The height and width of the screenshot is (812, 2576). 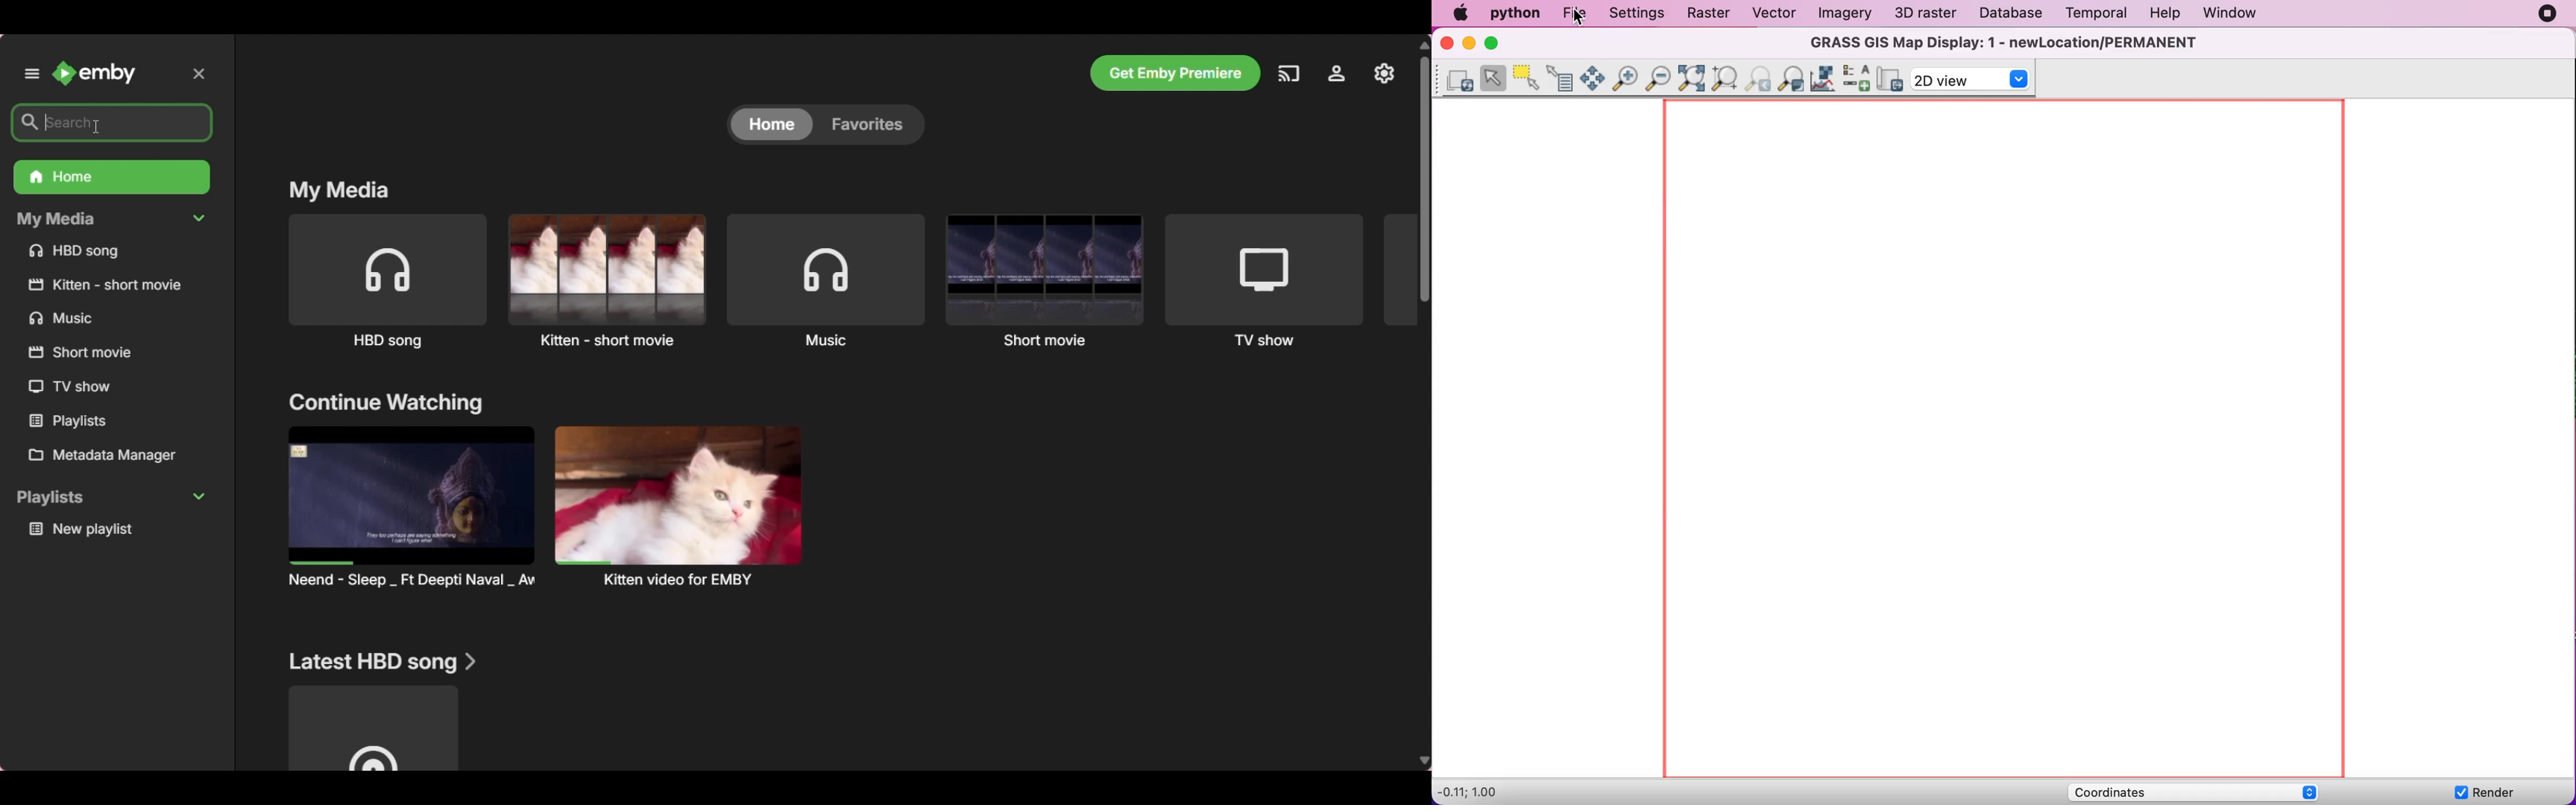 I want to click on Collapse playlists, so click(x=111, y=498).